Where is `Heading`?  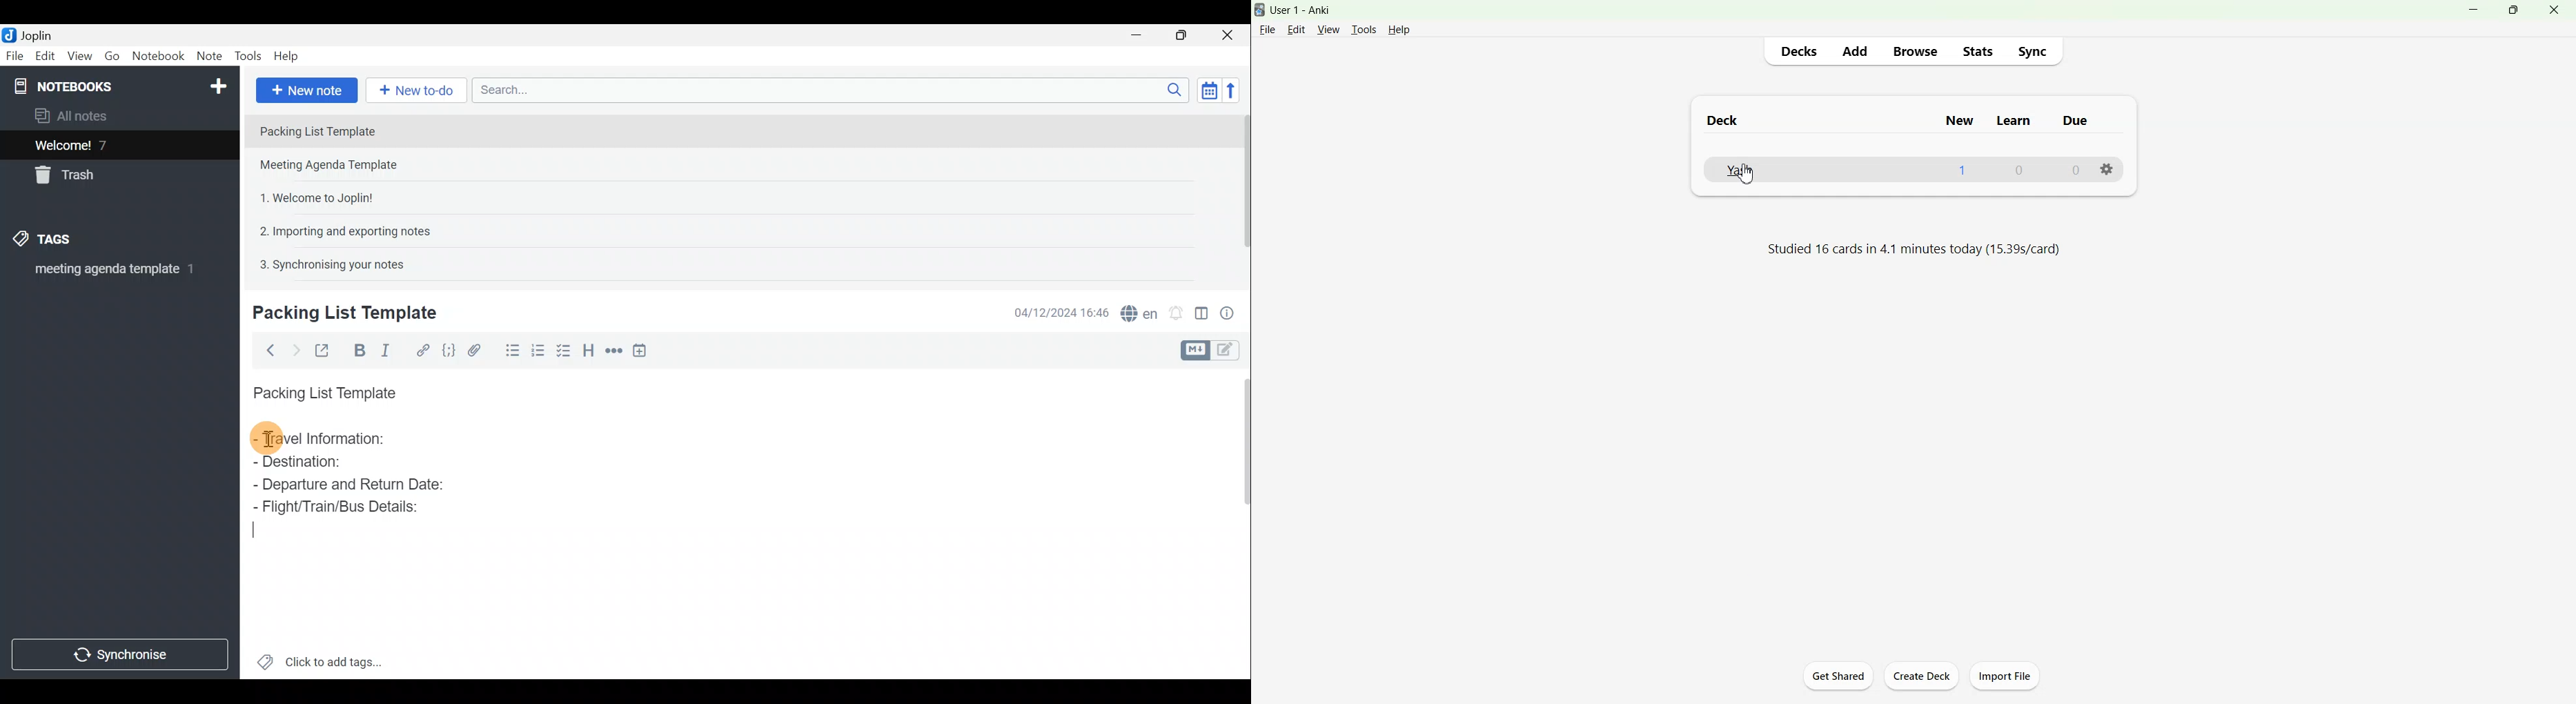
Heading is located at coordinates (590, 349).